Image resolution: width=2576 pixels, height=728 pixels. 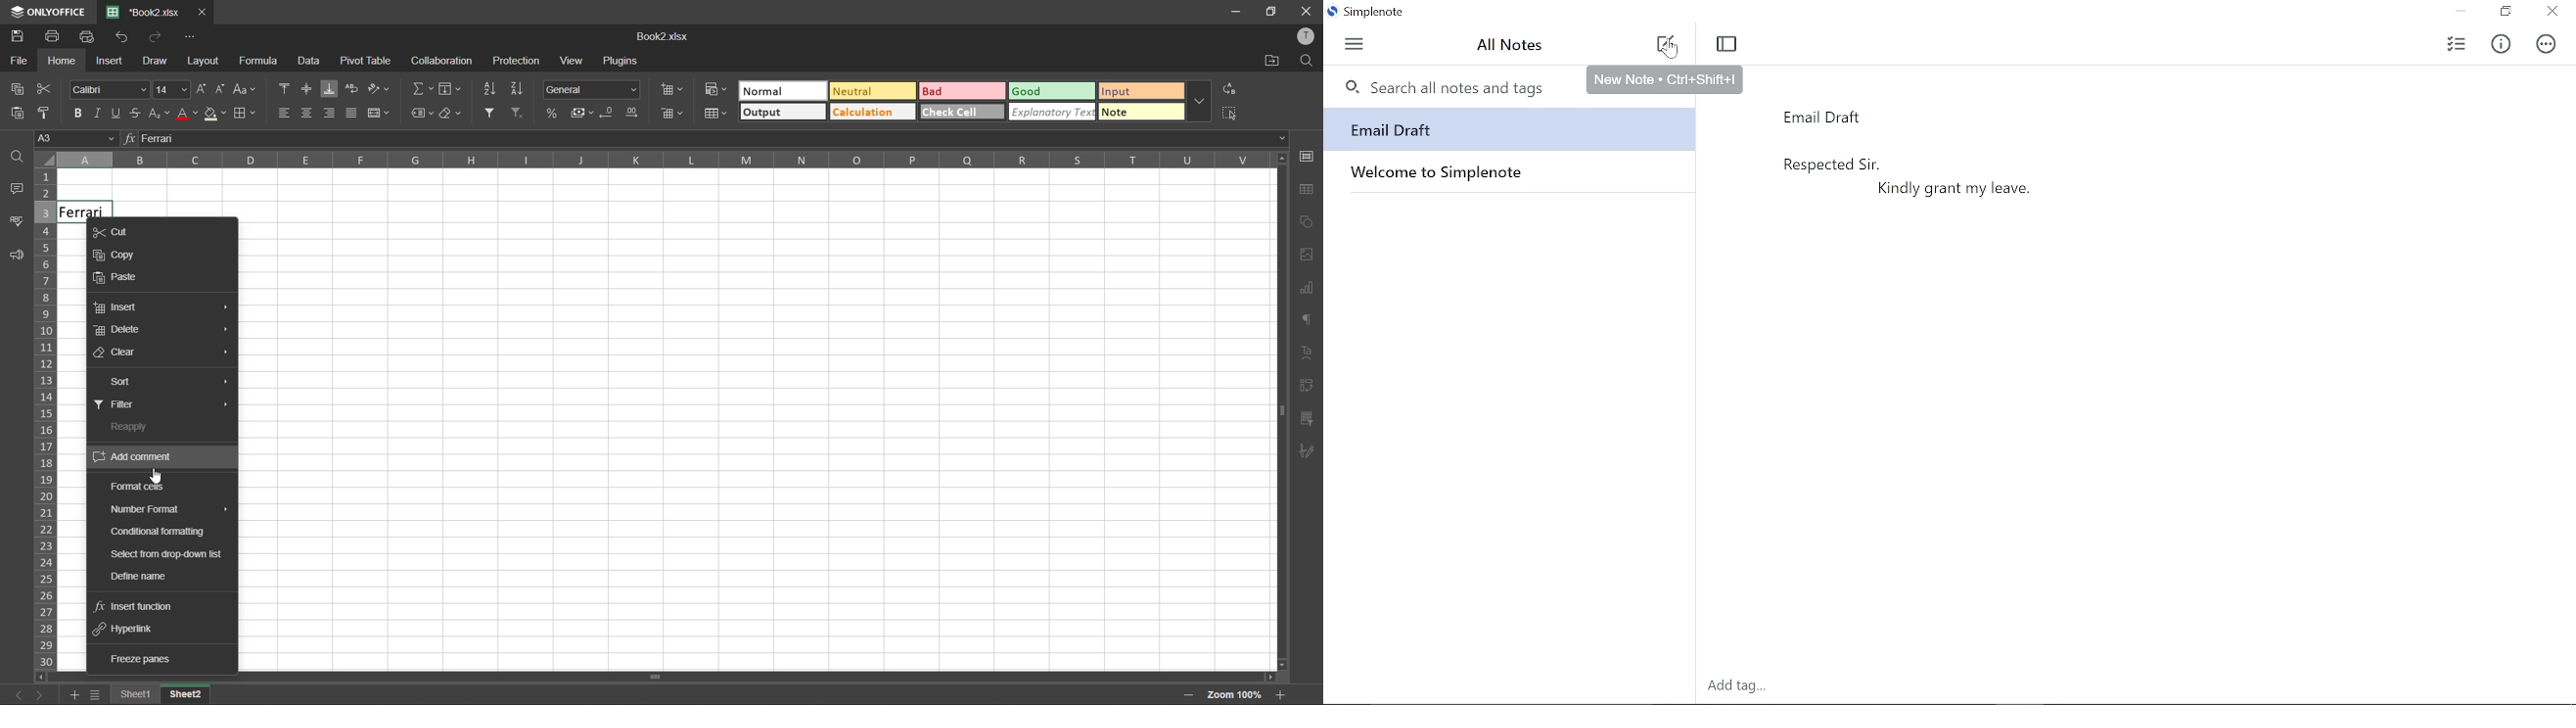 I want to click on italic, so click(x=98, y=113).